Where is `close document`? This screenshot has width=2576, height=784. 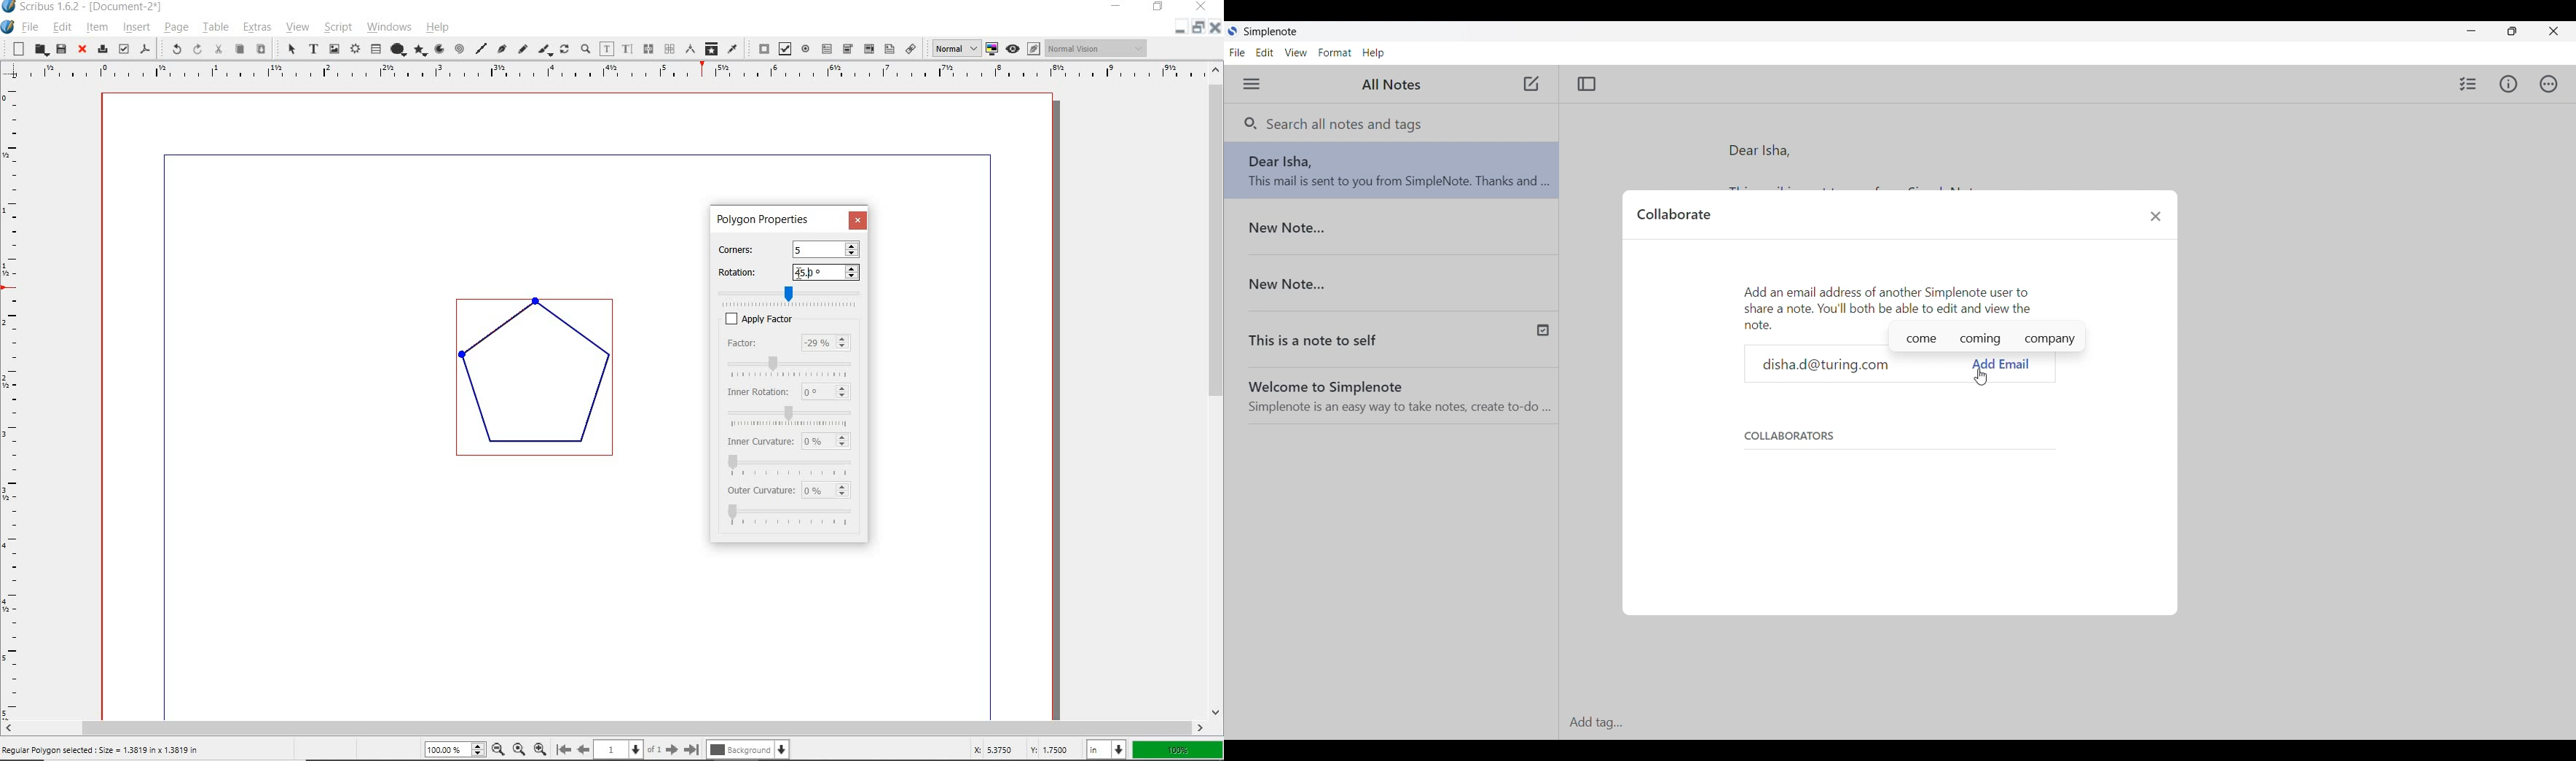
close document is located at coordinates (1214, 27).